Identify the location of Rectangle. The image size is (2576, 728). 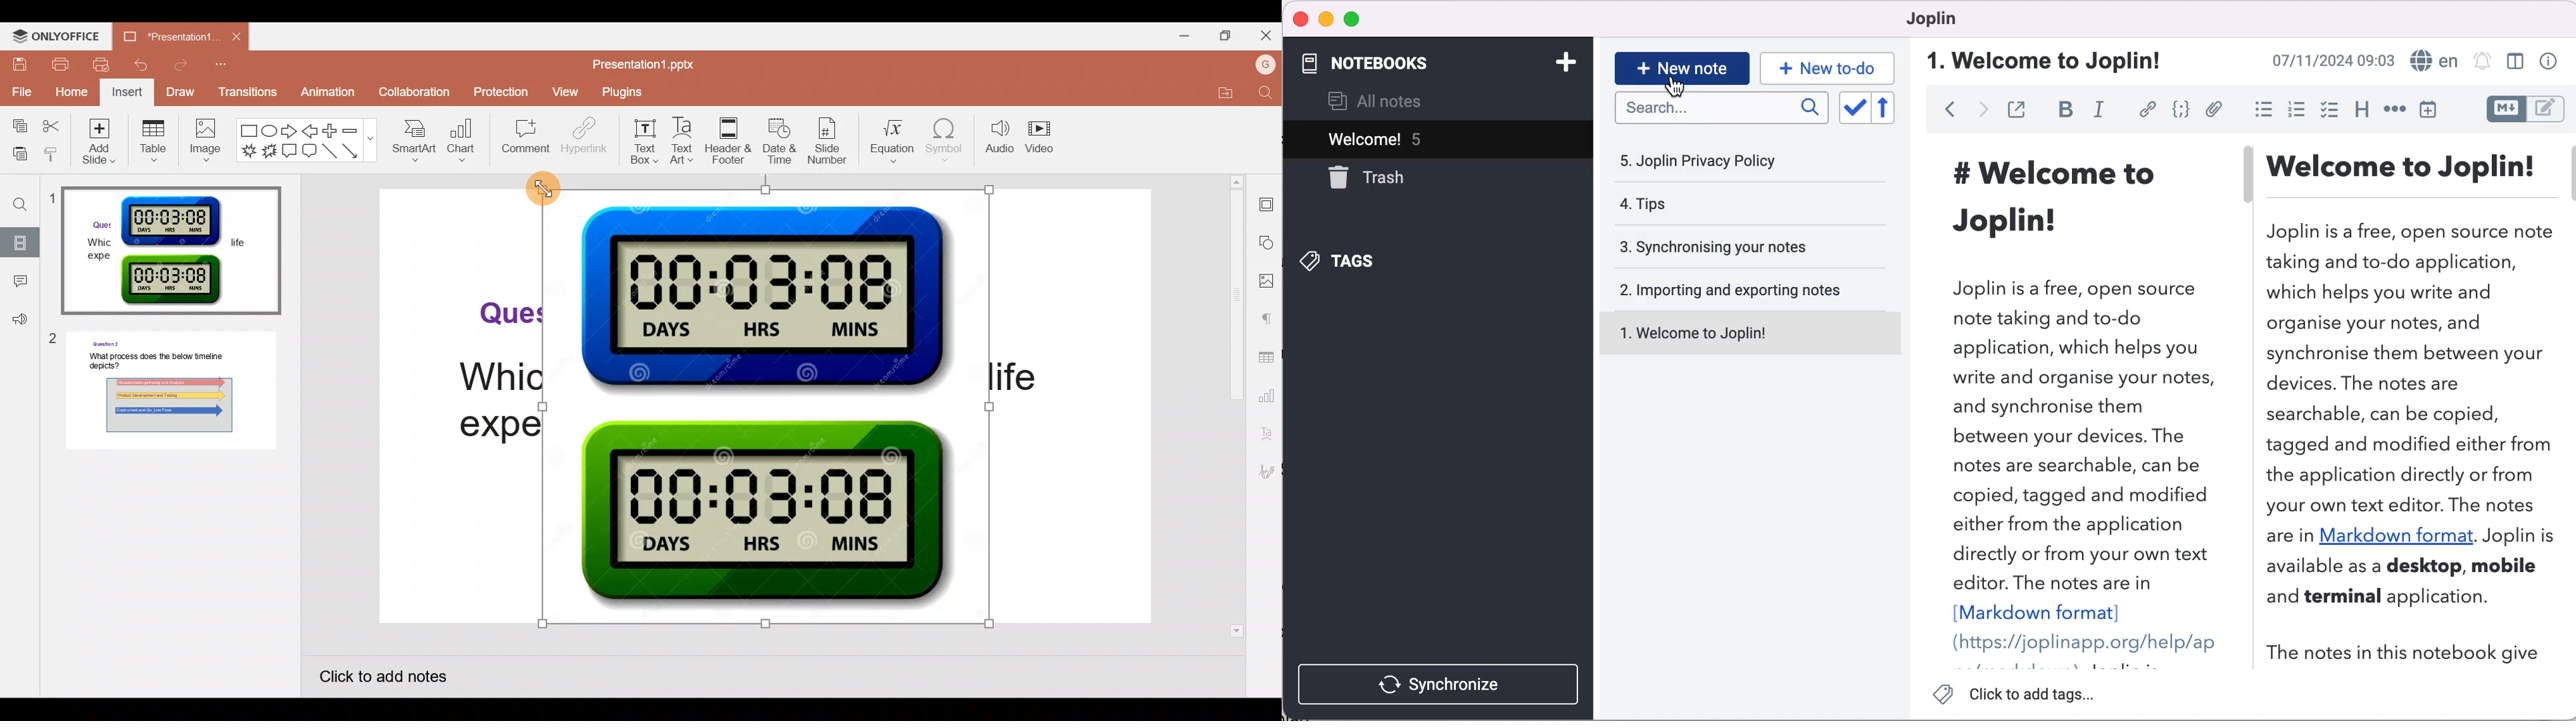
(246, 130).